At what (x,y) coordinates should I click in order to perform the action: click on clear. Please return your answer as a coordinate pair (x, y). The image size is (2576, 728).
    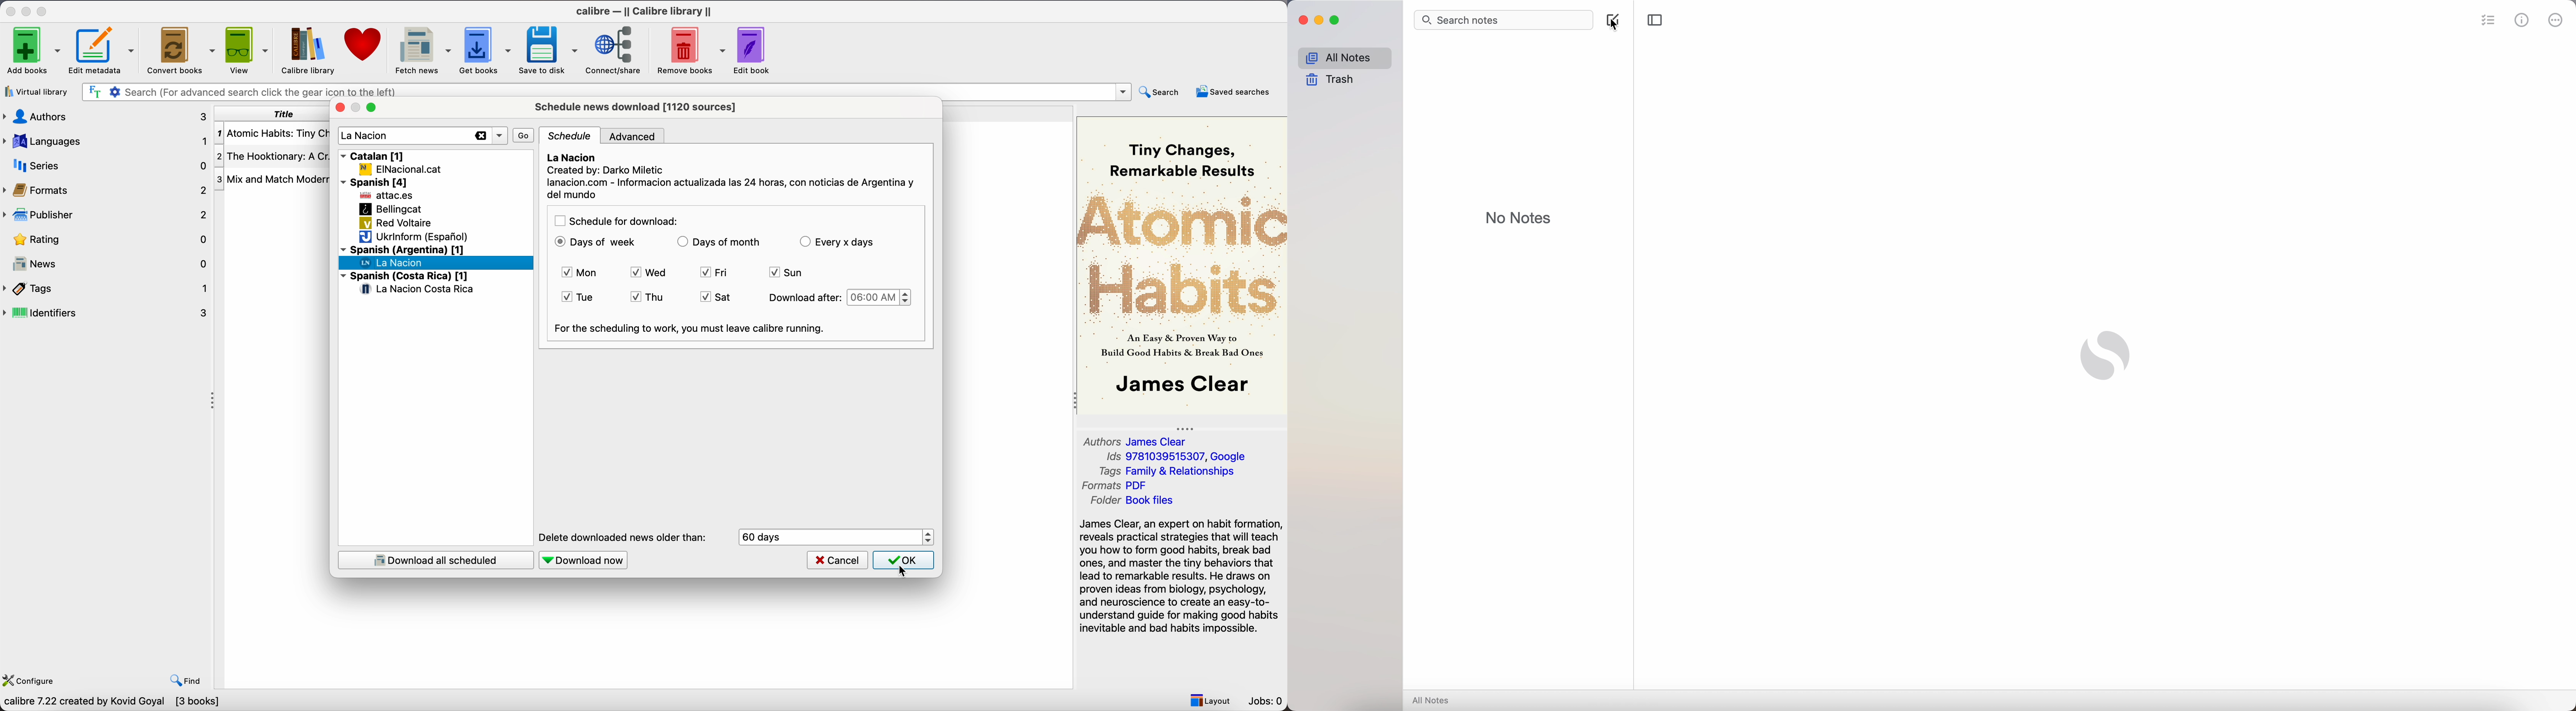
    Looking at the image, I should click on (479, 137).